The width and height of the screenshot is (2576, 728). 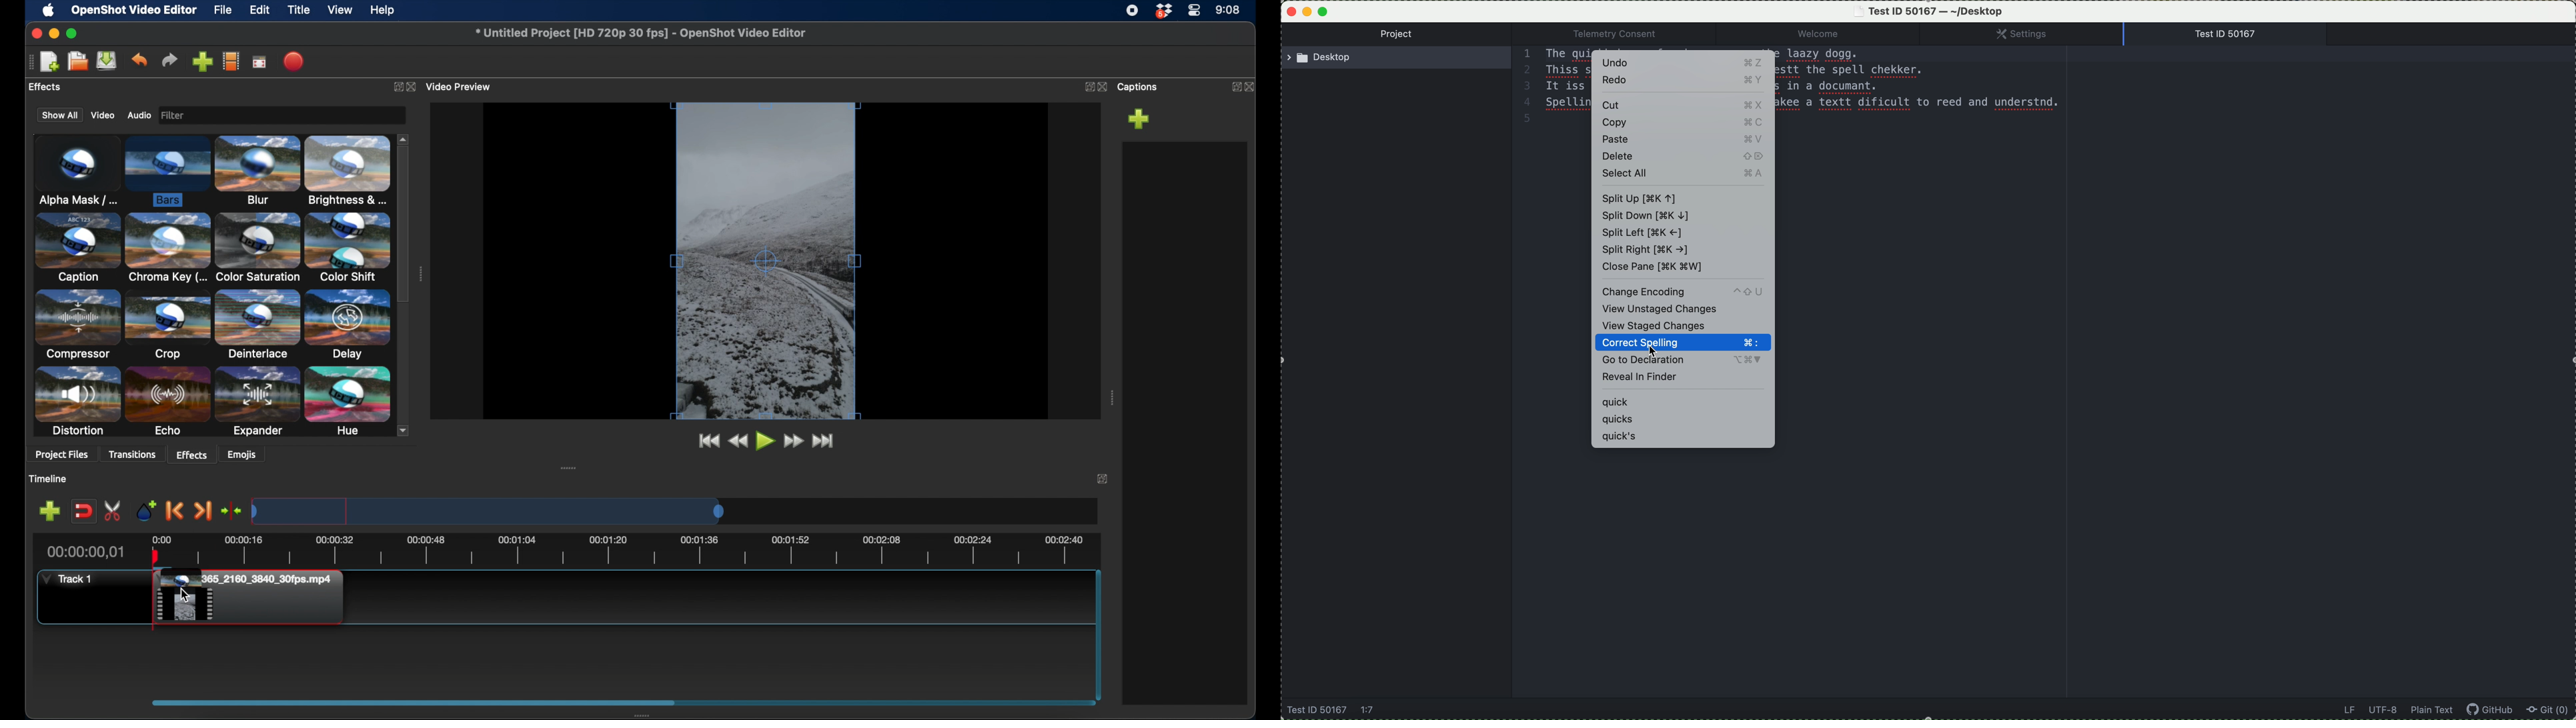 What do you see at coordinates (1652, 267) in the screenshot?
I see `close pane` at bounding box center [1652, 267].